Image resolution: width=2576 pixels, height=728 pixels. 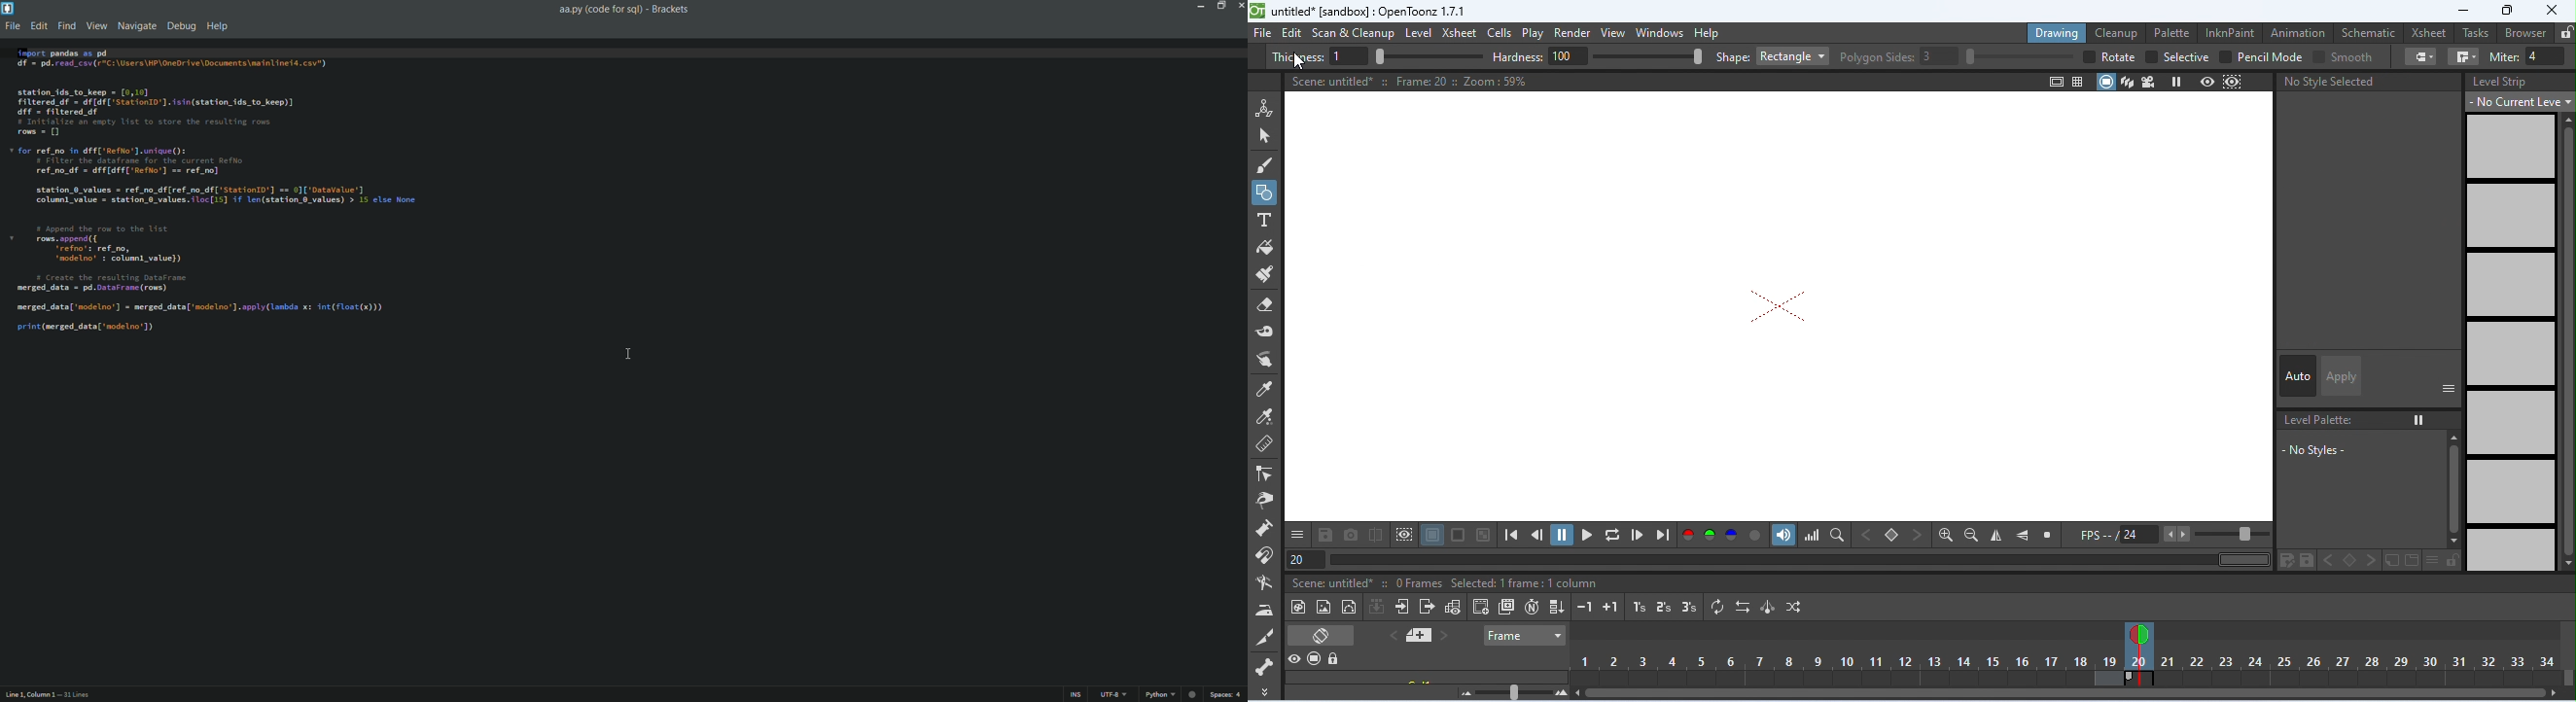 I want to click on level A, so click(x=1474, y=582).